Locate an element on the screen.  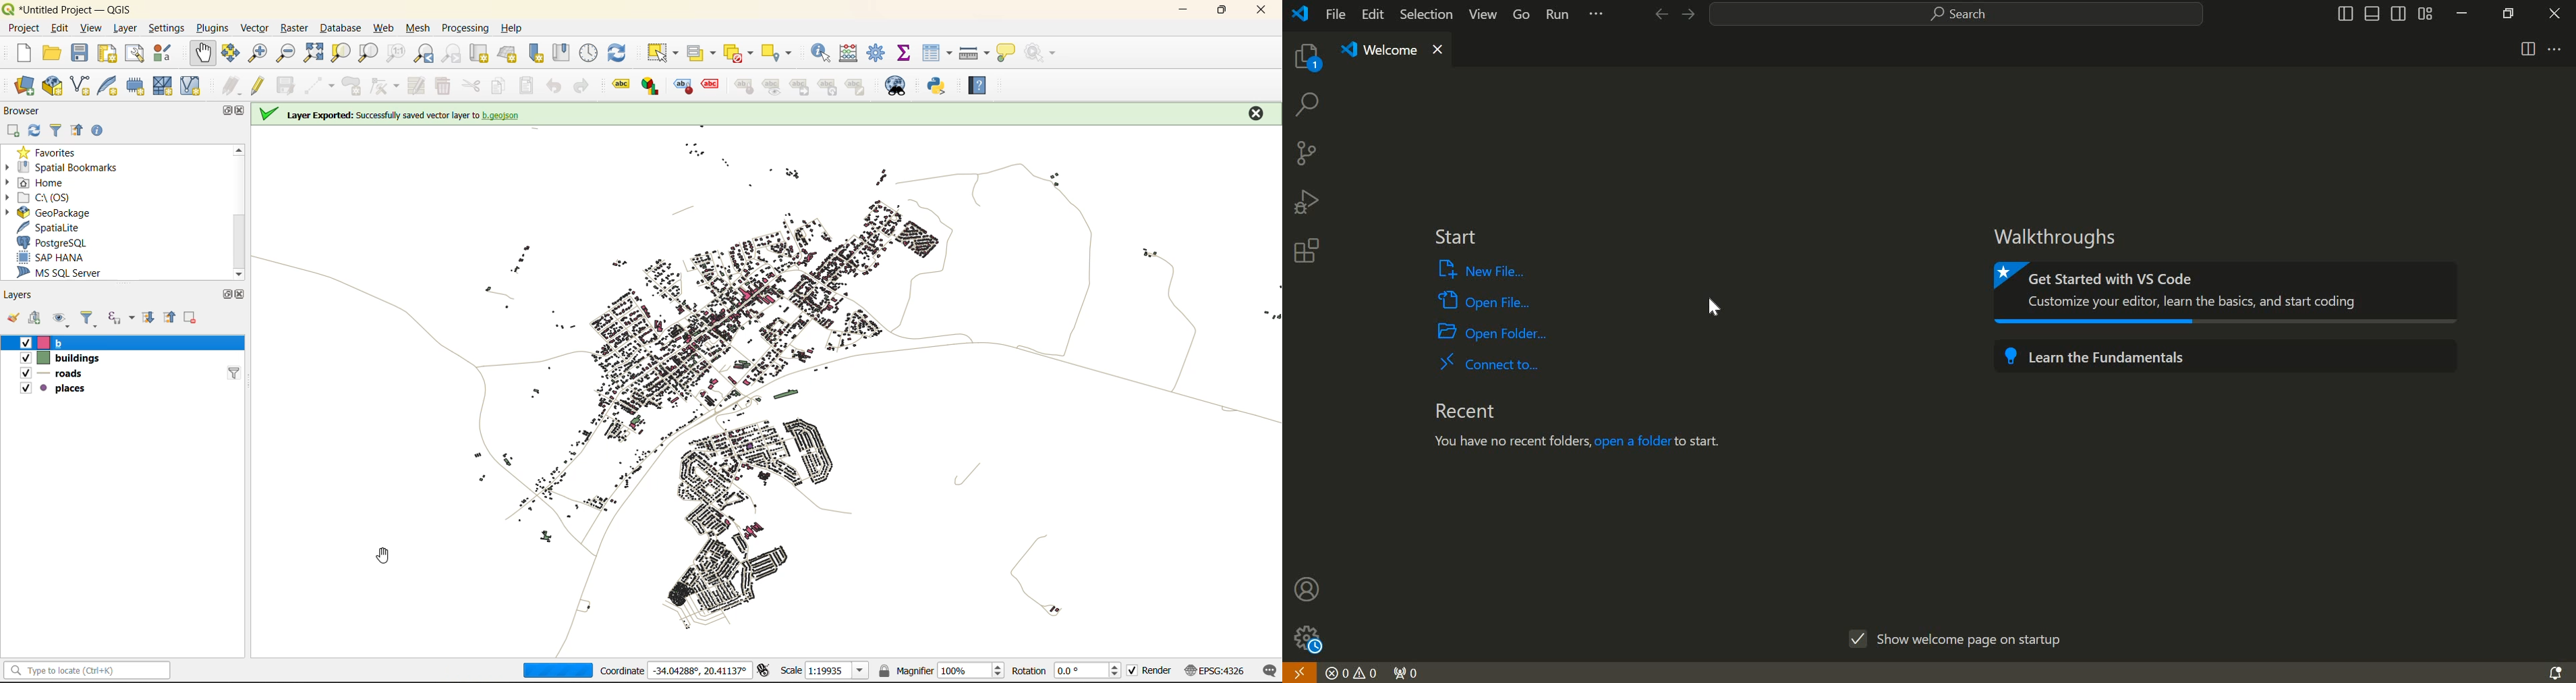
toggle secondary sidebar is located at coordinates (2399, 12).